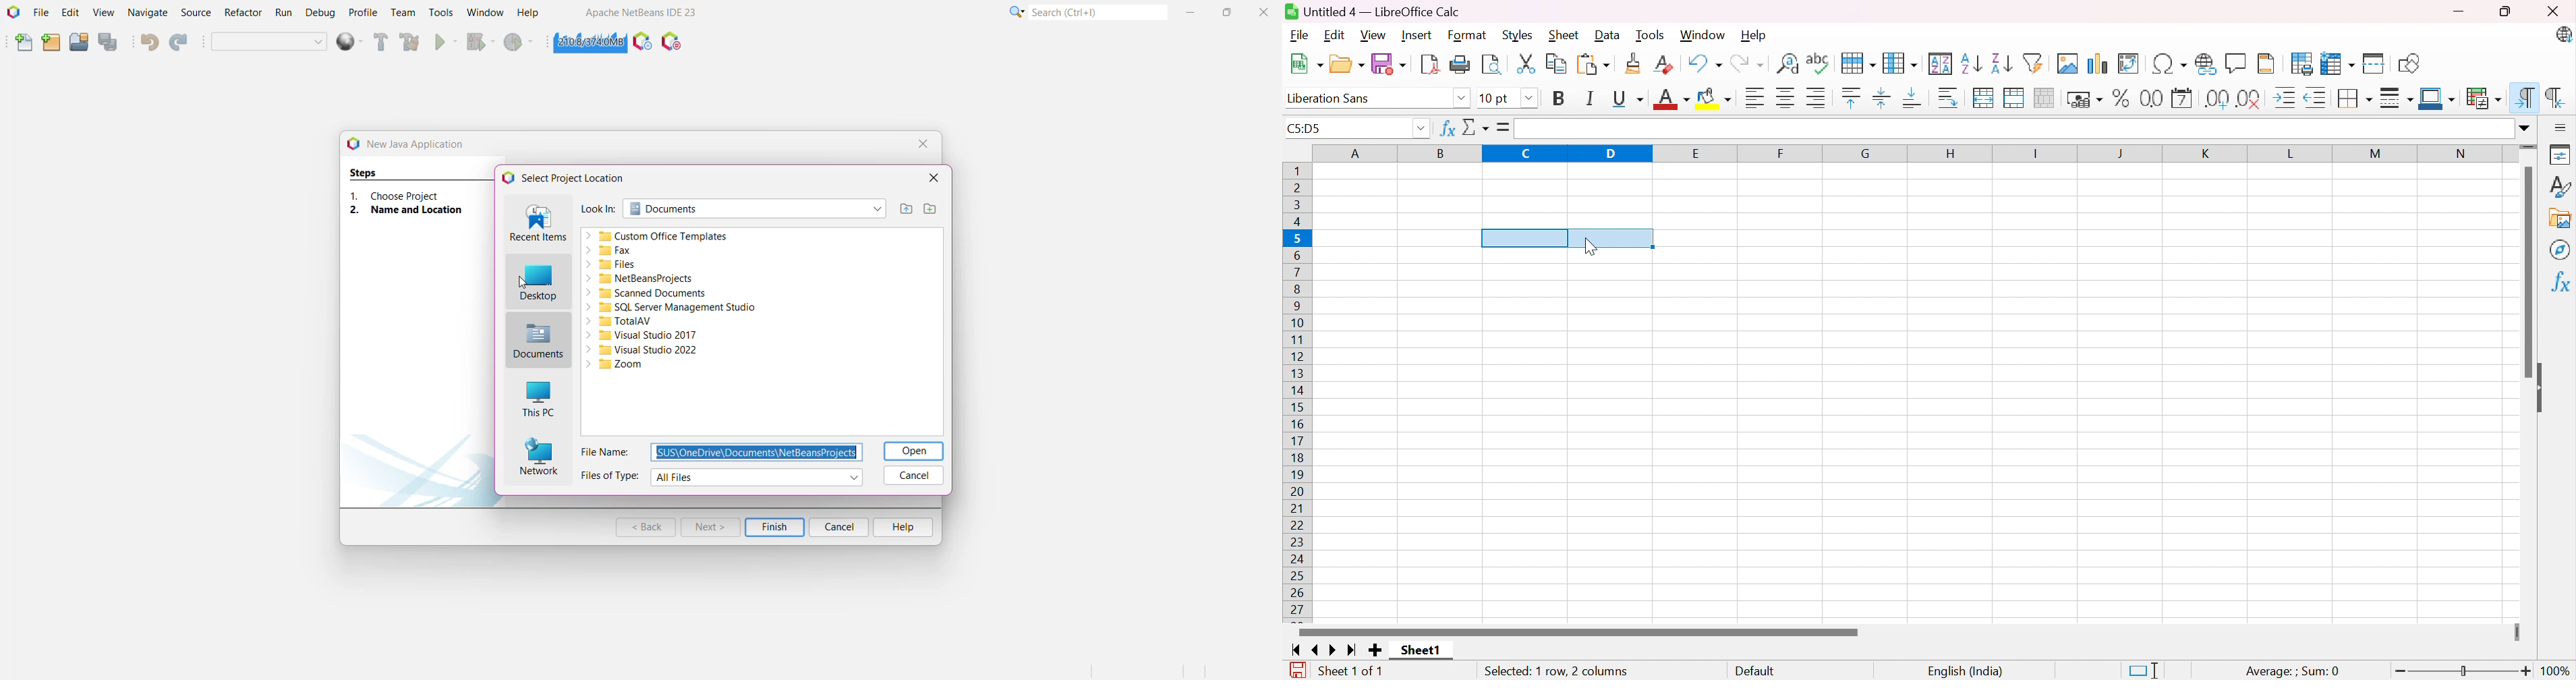 This screenshot has width=2576, height=700. I want to click on Close, so click(2553, 11).